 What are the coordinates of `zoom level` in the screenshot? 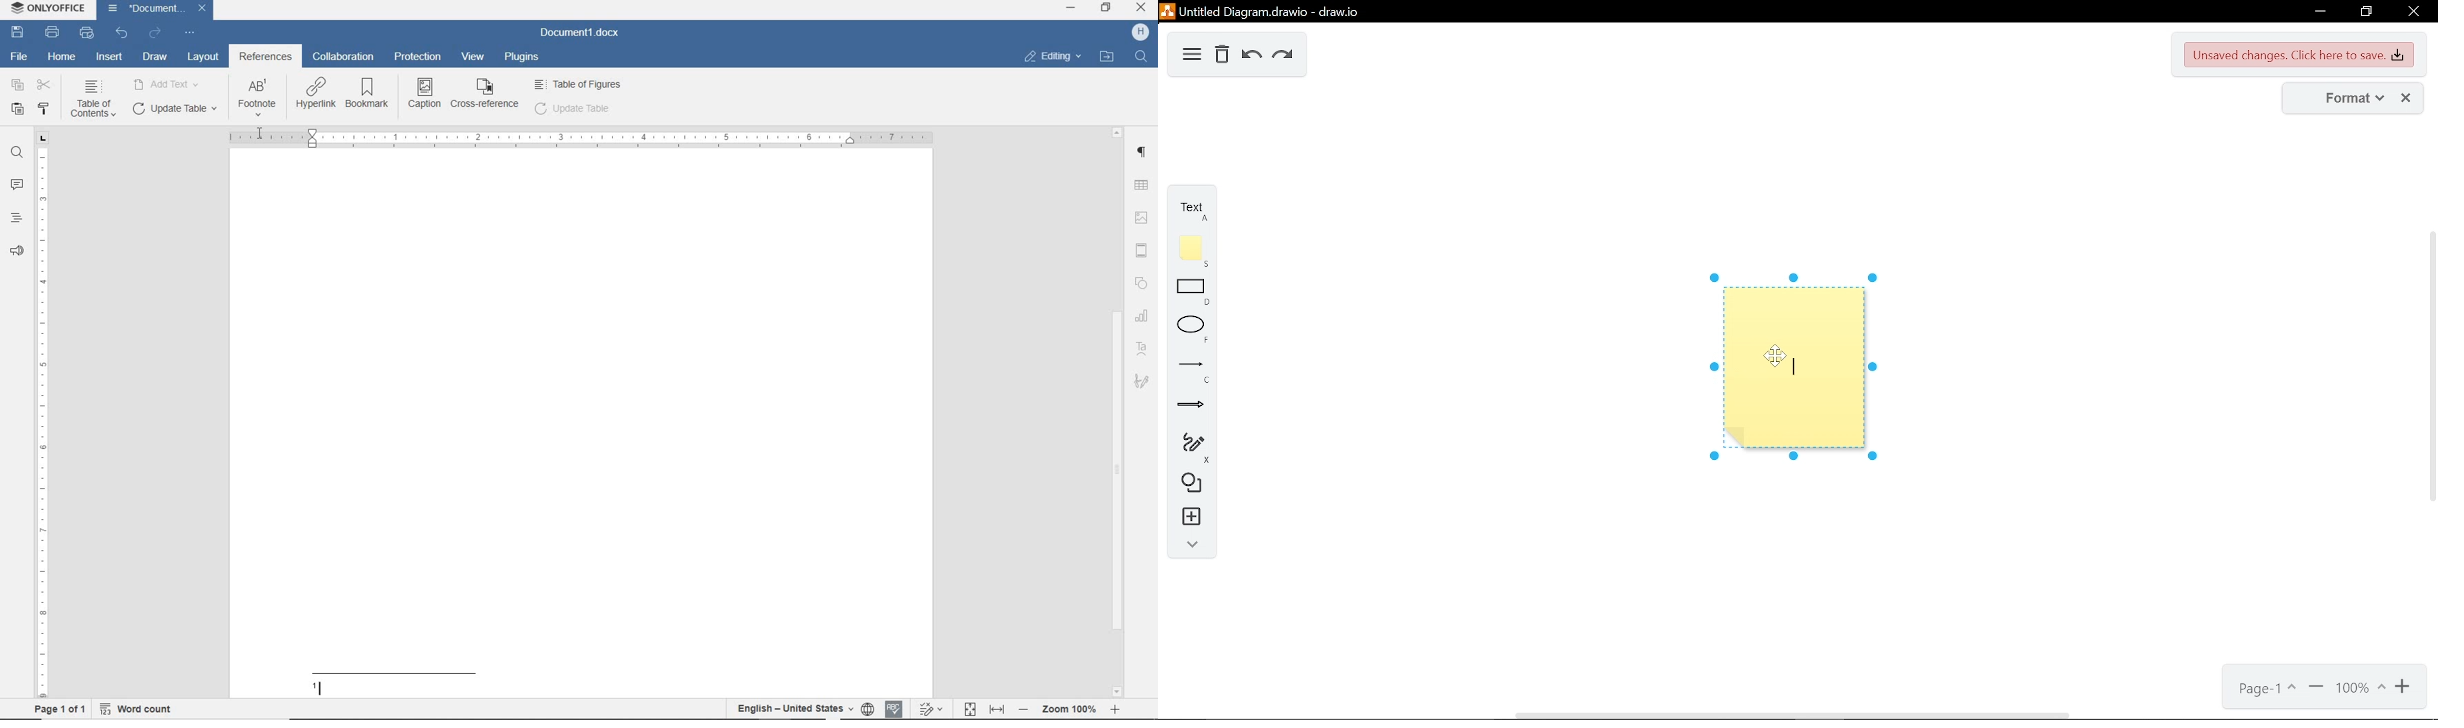 It's located at (1071, 711).